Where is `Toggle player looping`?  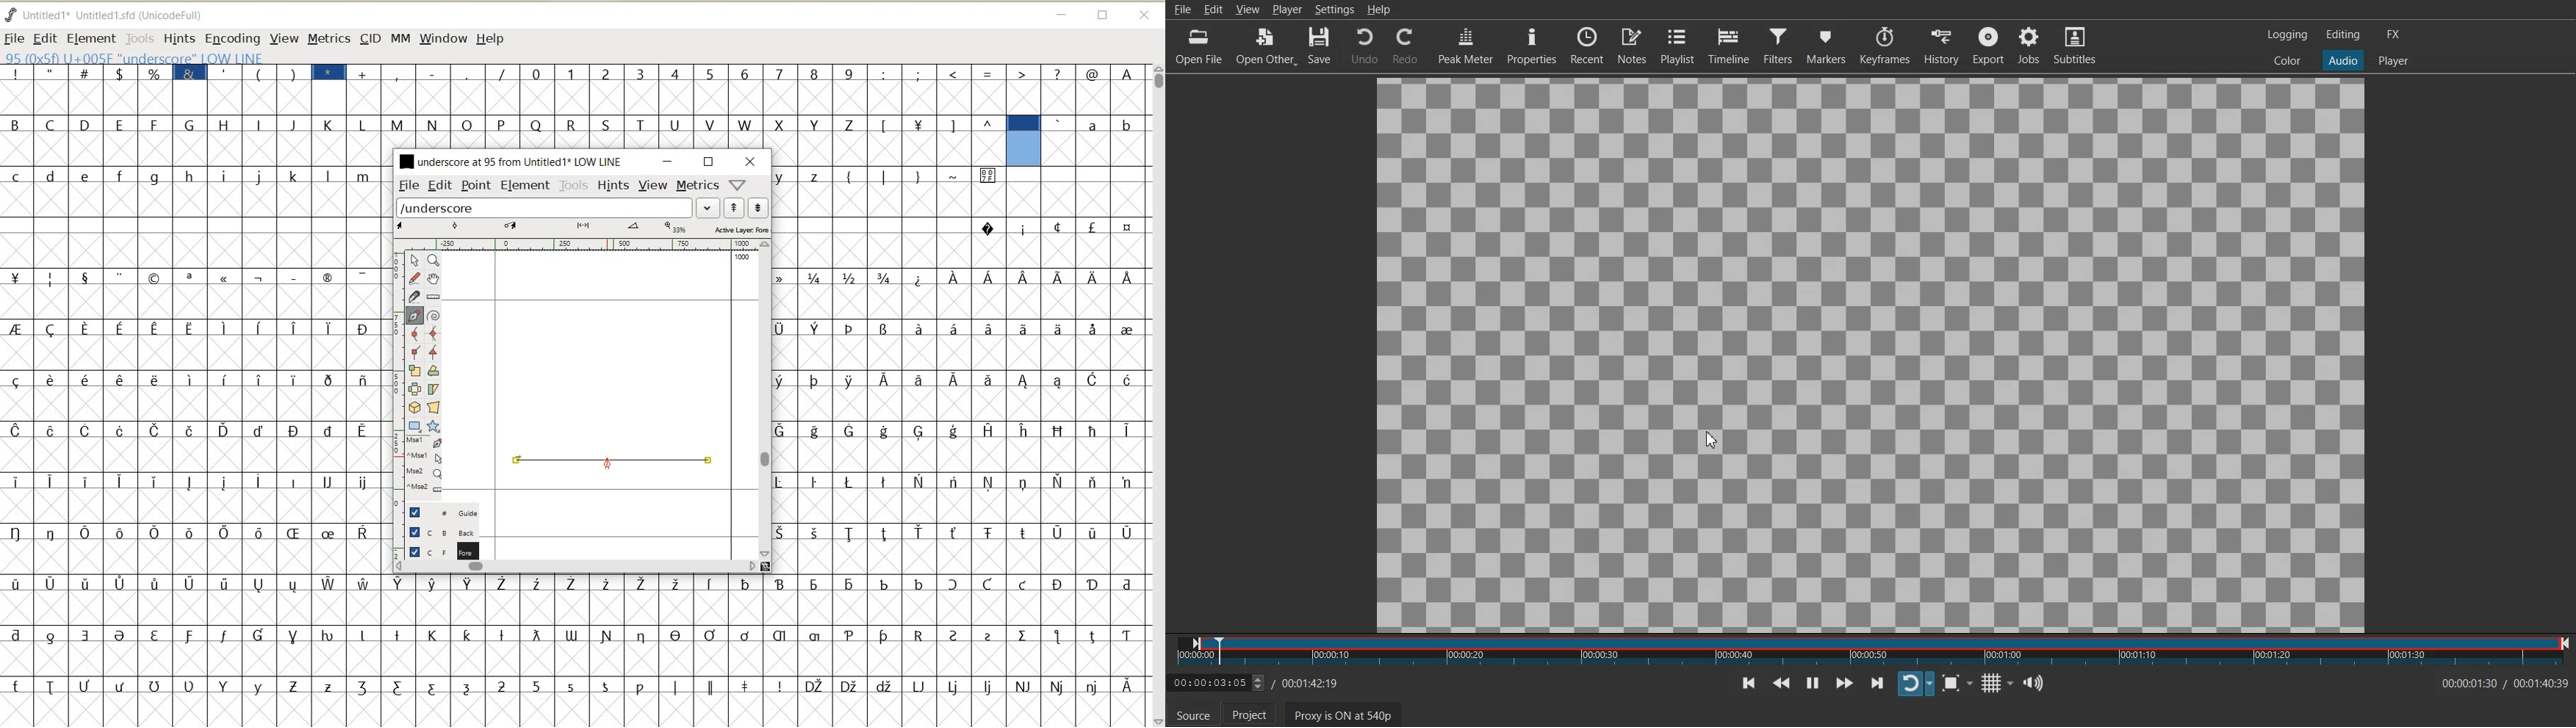
Toggle player looping is located at coordinates (1915, 684).